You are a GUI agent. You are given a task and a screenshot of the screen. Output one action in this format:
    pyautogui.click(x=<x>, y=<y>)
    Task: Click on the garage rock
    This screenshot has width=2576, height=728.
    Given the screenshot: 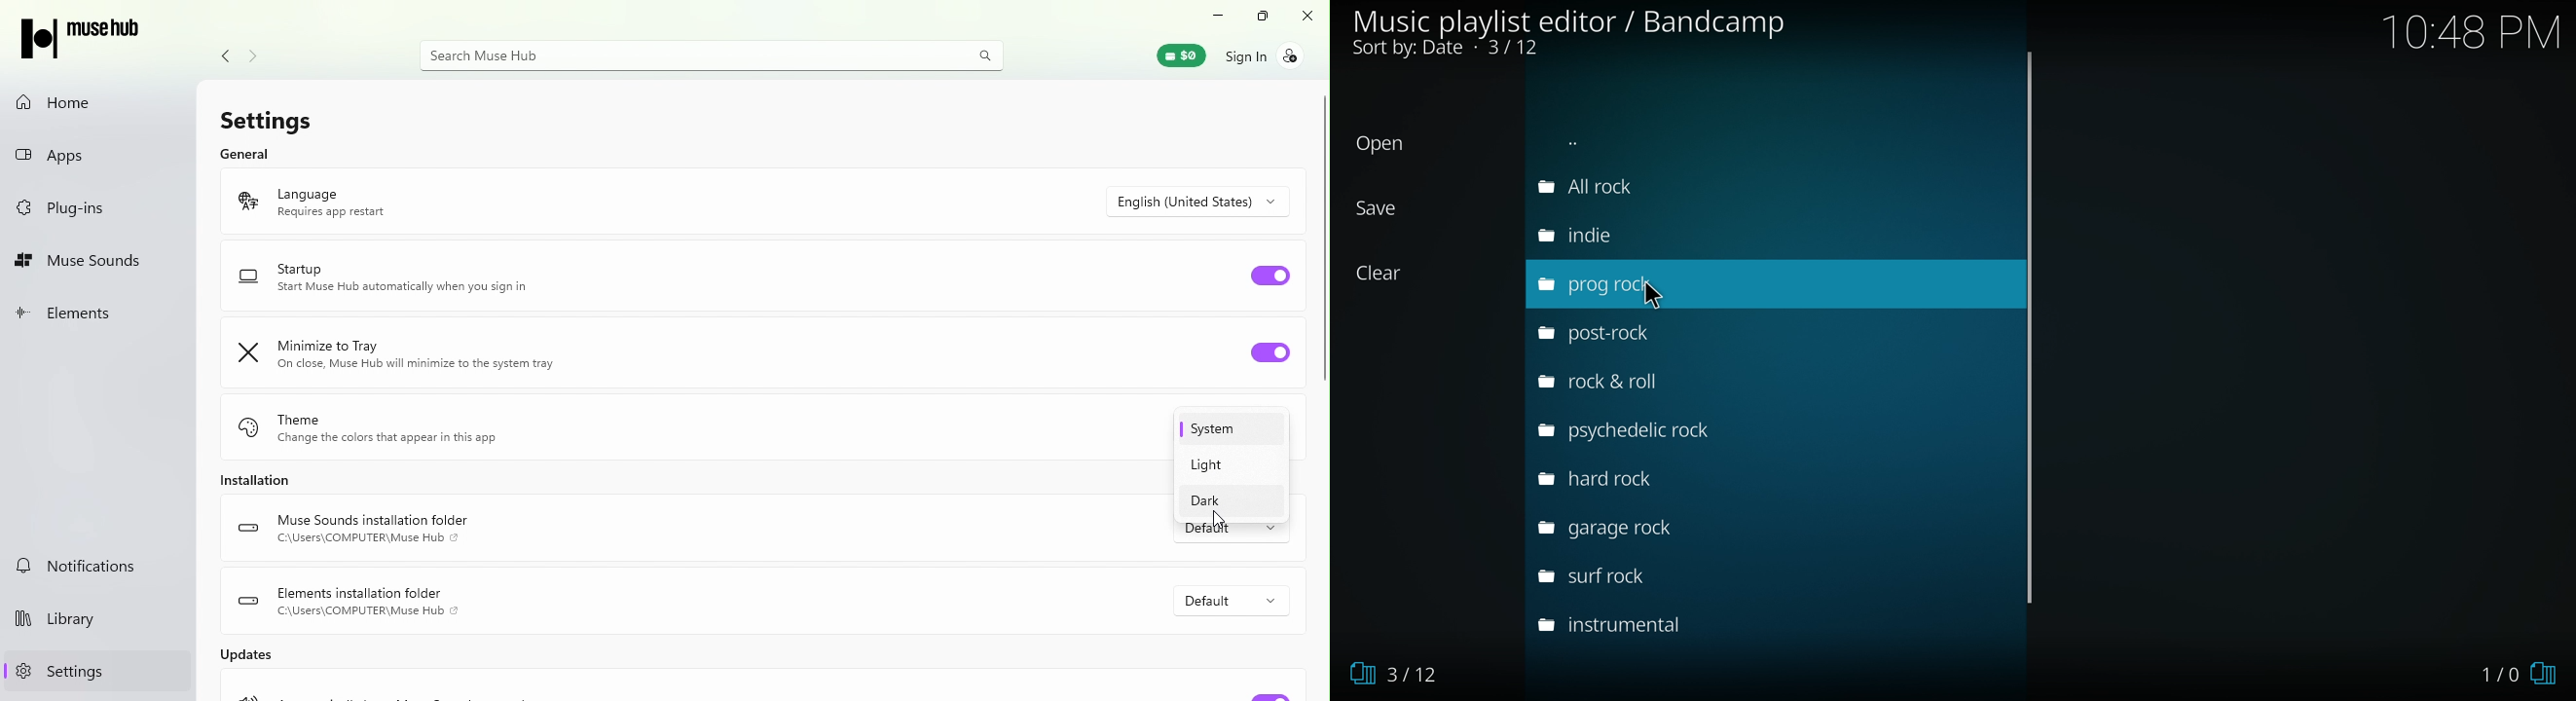 What is the action you would take?
    pyautogui.click(x=1620, y=530)
    